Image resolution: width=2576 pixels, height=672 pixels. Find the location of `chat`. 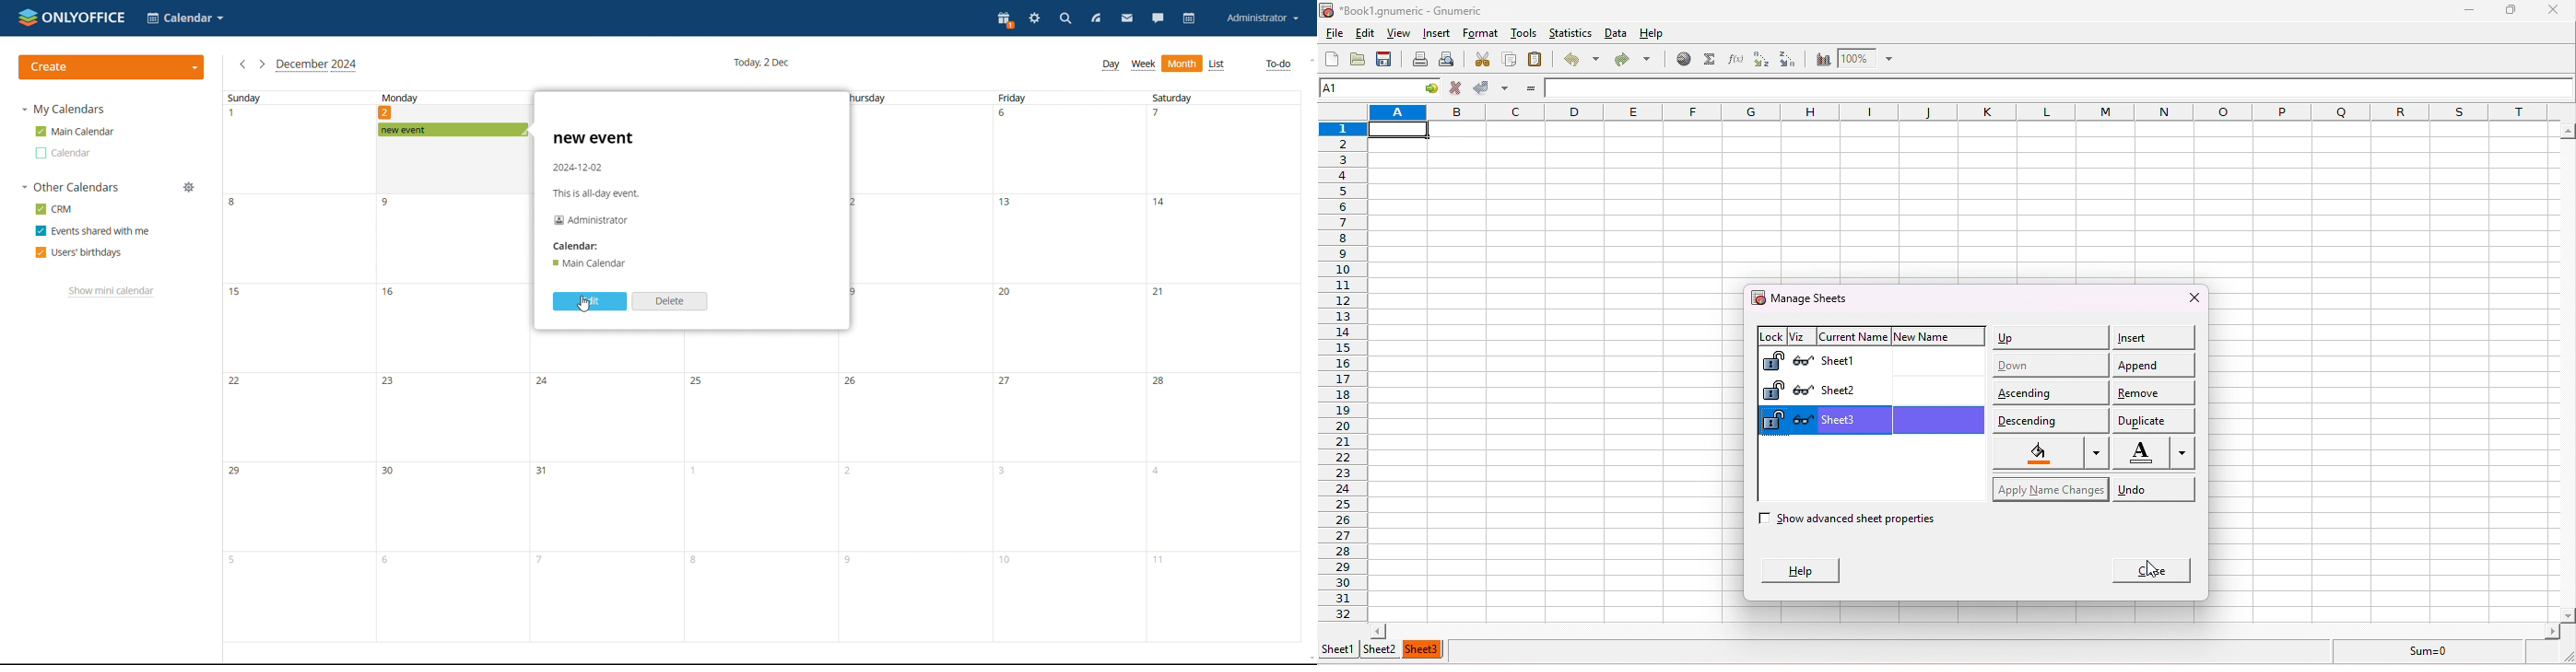

chat is located at coordinates (1159, 19).